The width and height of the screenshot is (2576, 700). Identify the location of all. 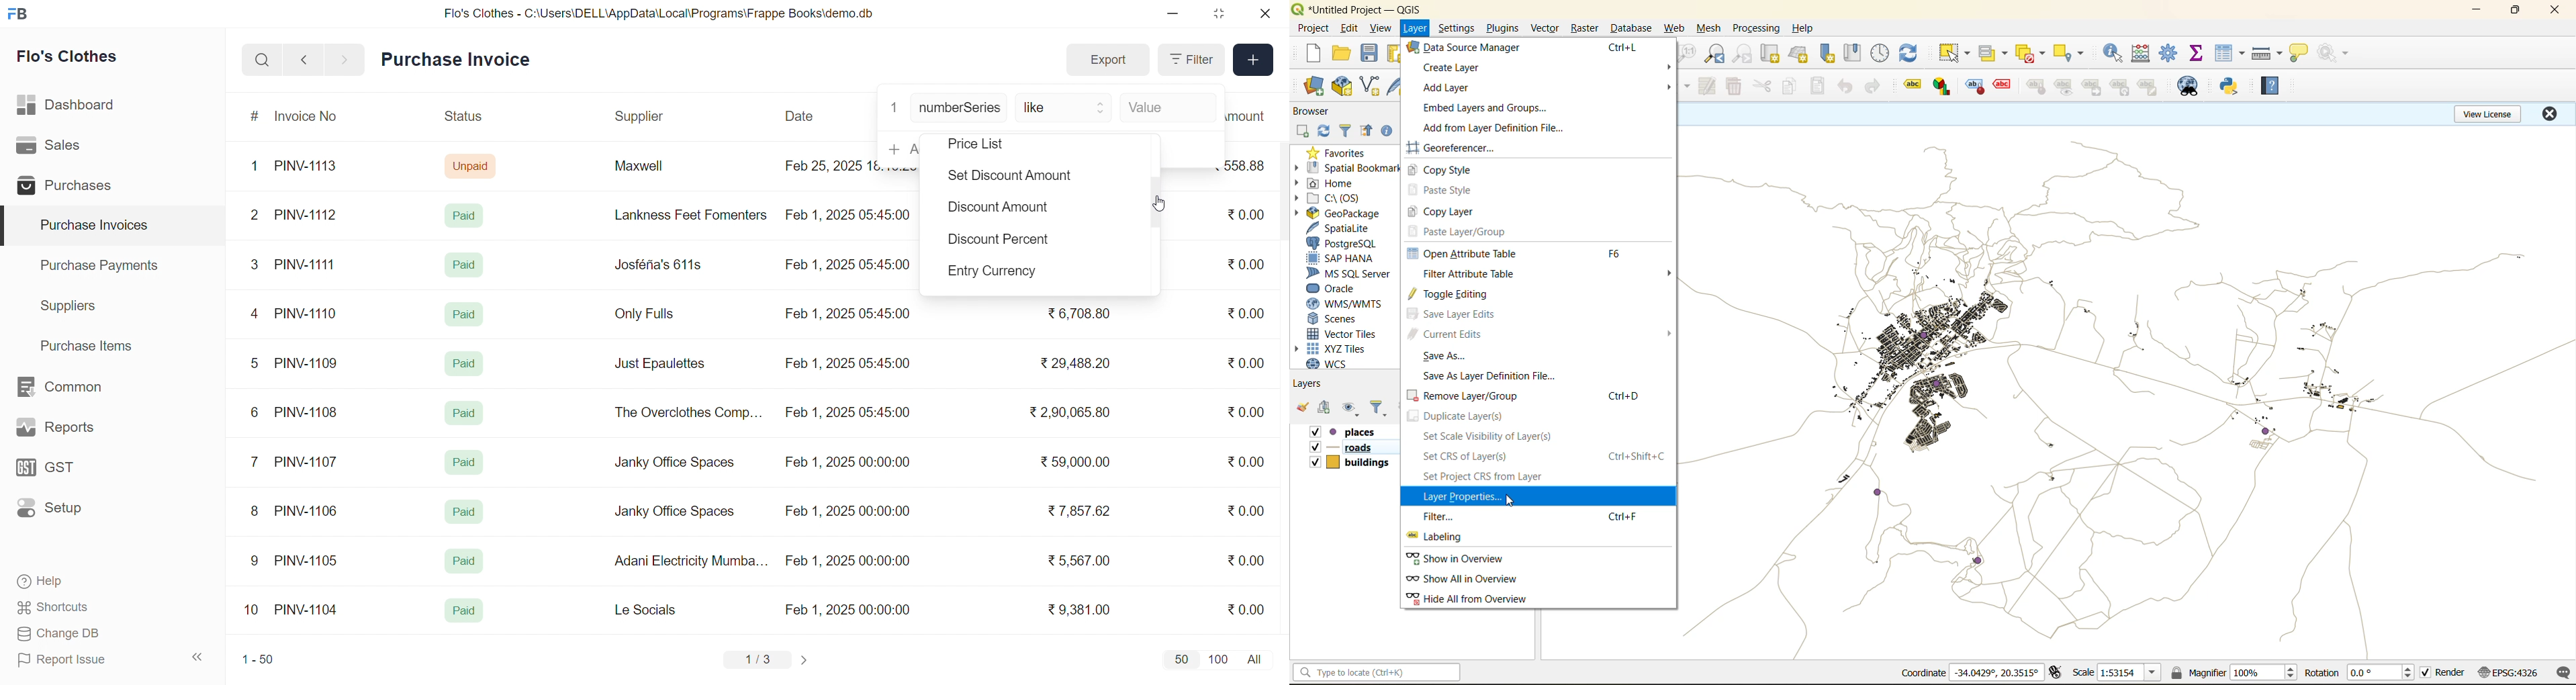
(1257, 658).